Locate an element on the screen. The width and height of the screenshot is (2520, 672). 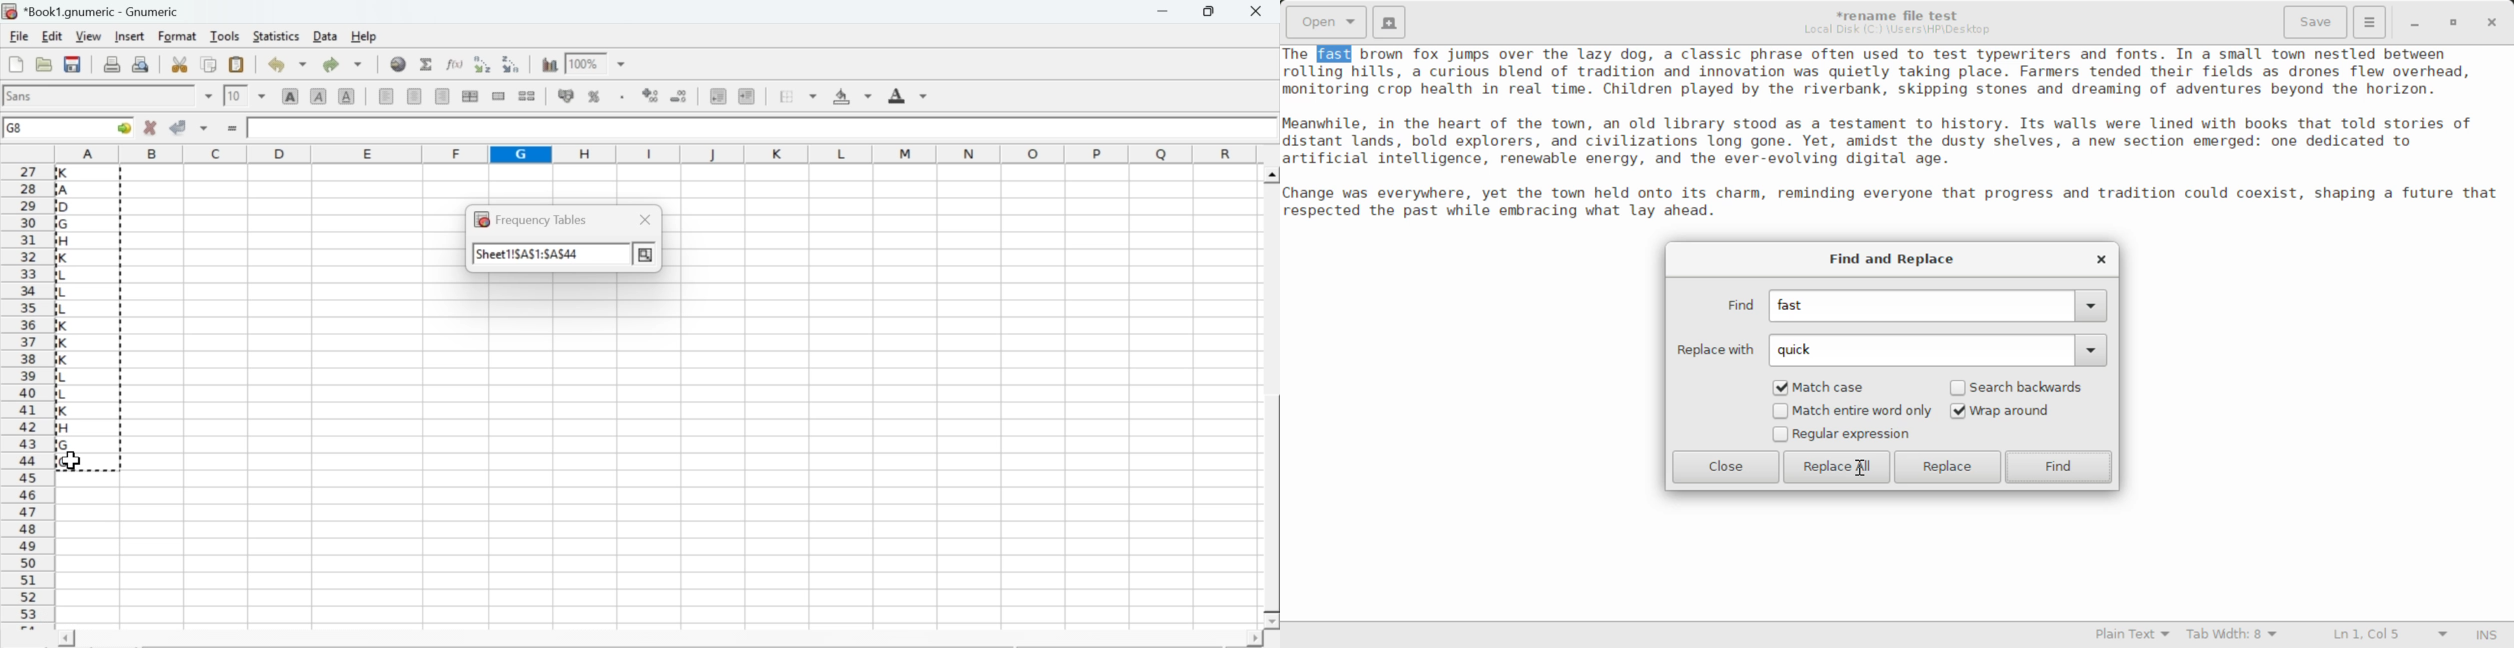
row number is located at coordinates (26, 396).